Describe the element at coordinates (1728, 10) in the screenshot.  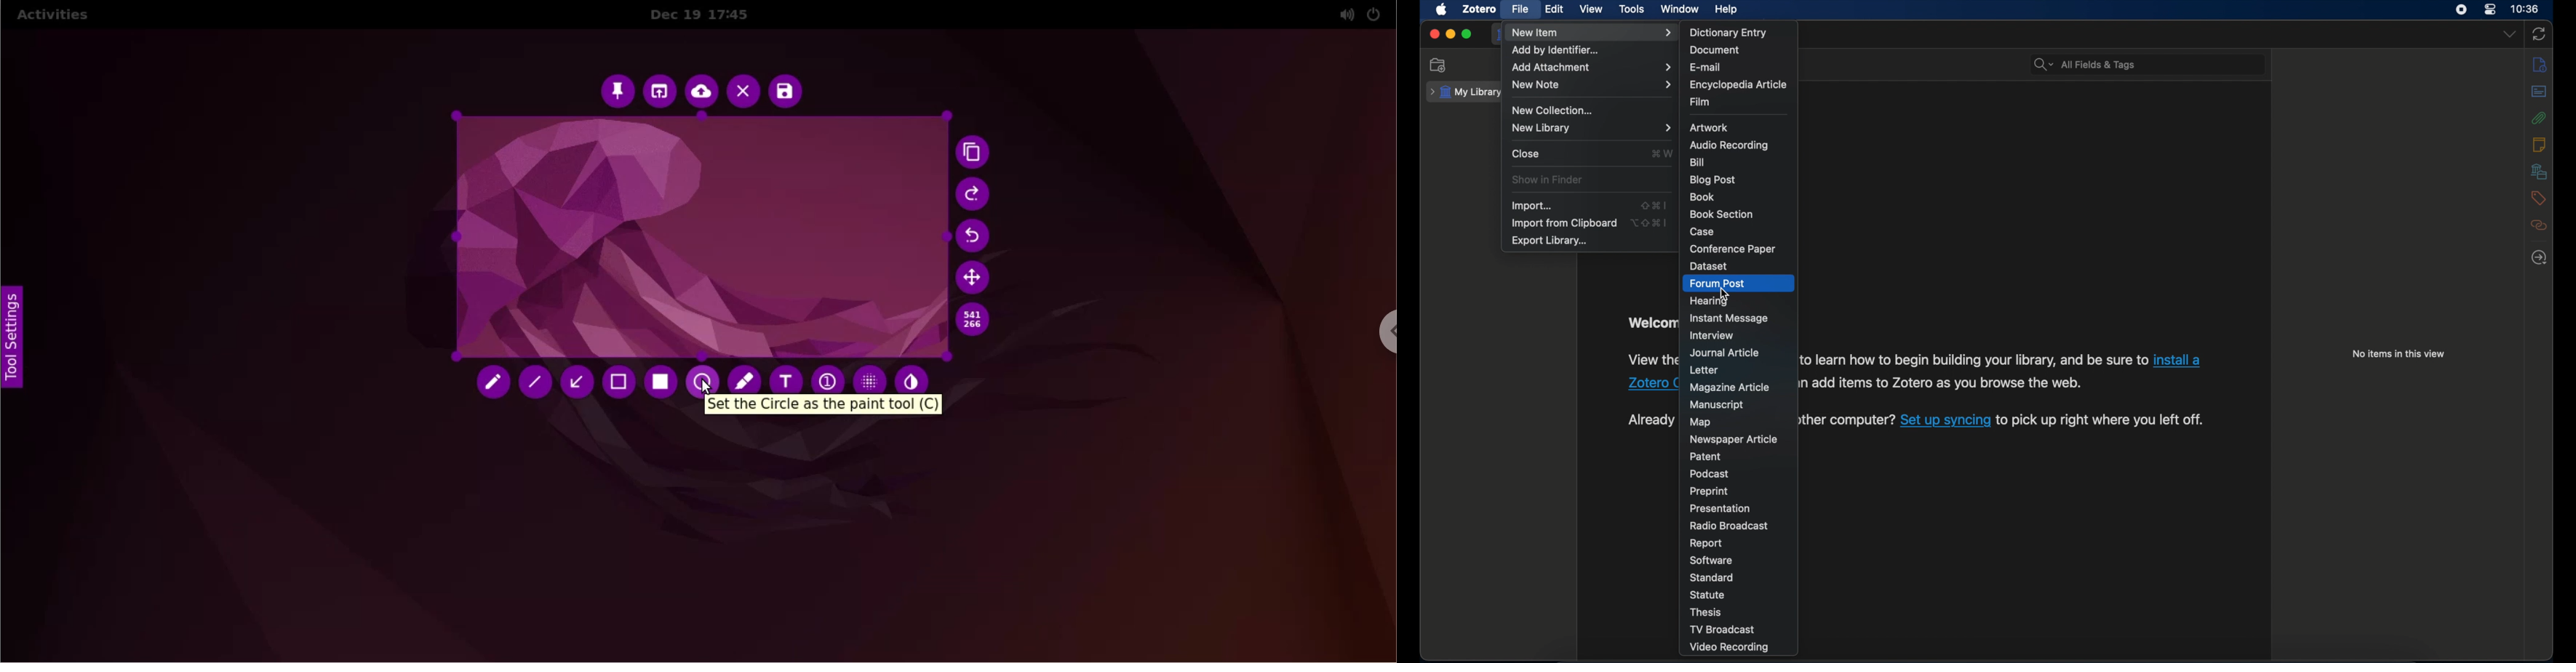
I see `help` at that location.